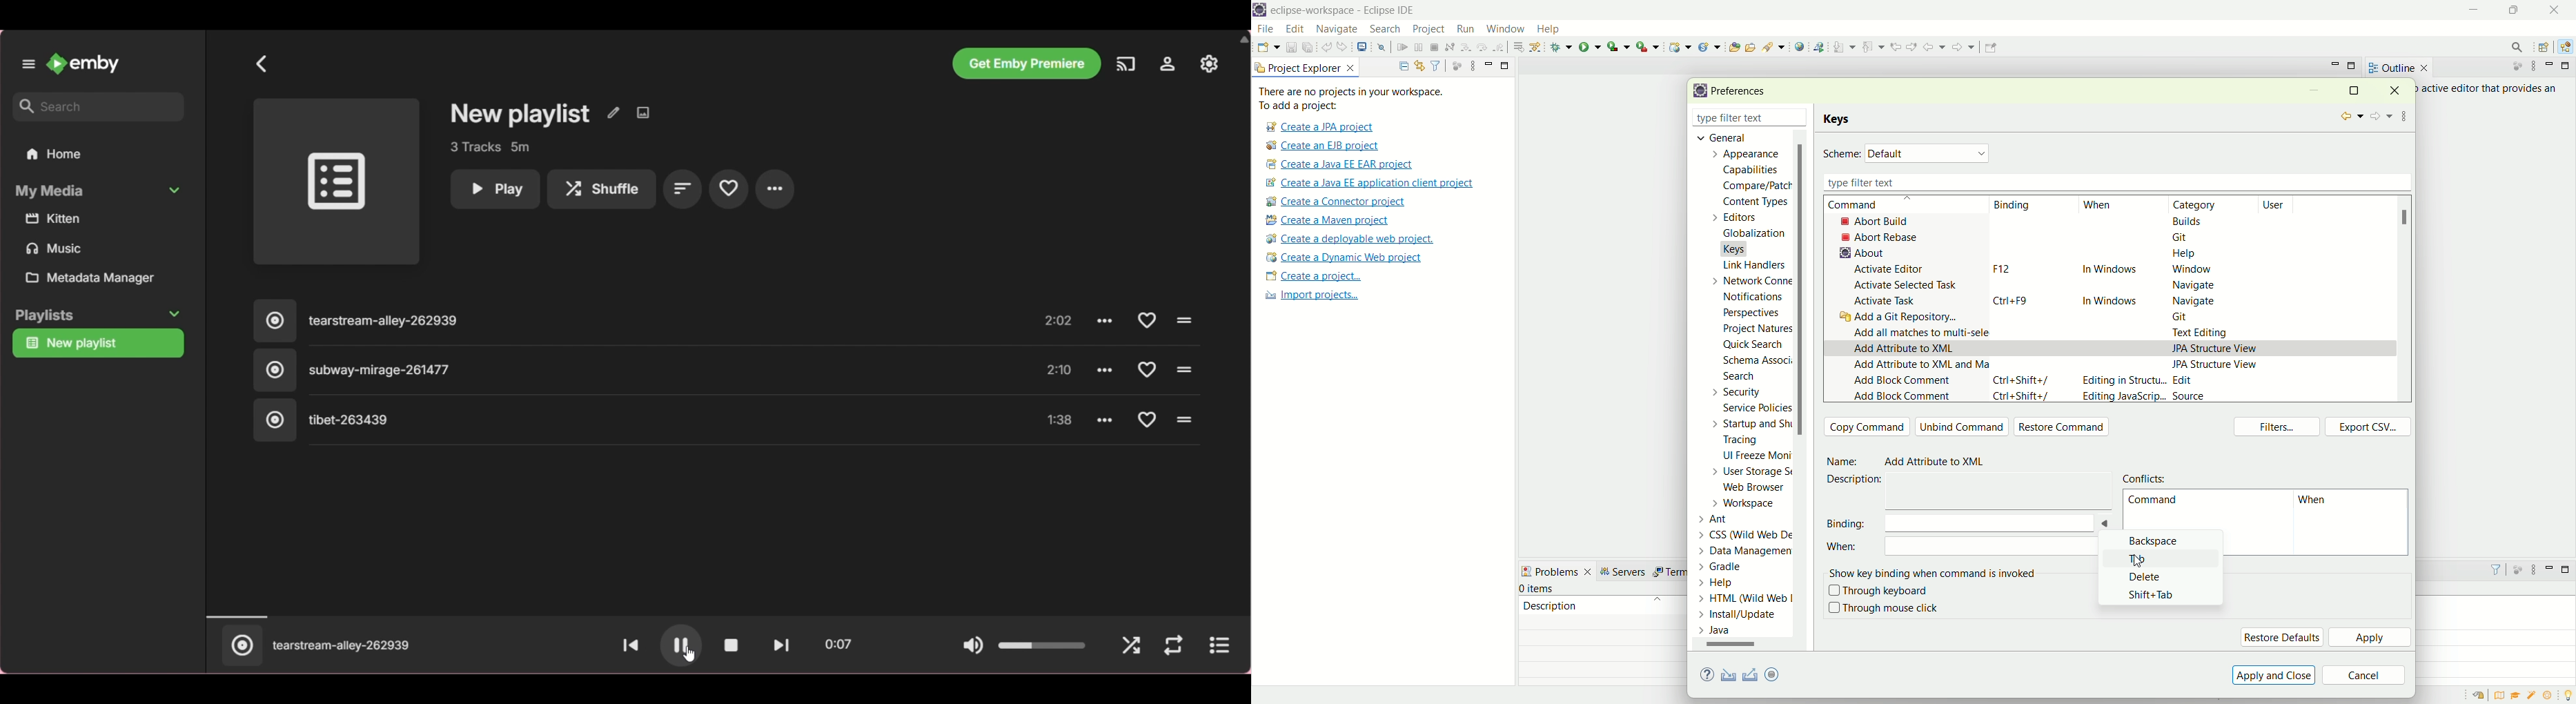  Describe the element at coordinates (1750, 441) in the screenshot. I see `tracing` at that location.